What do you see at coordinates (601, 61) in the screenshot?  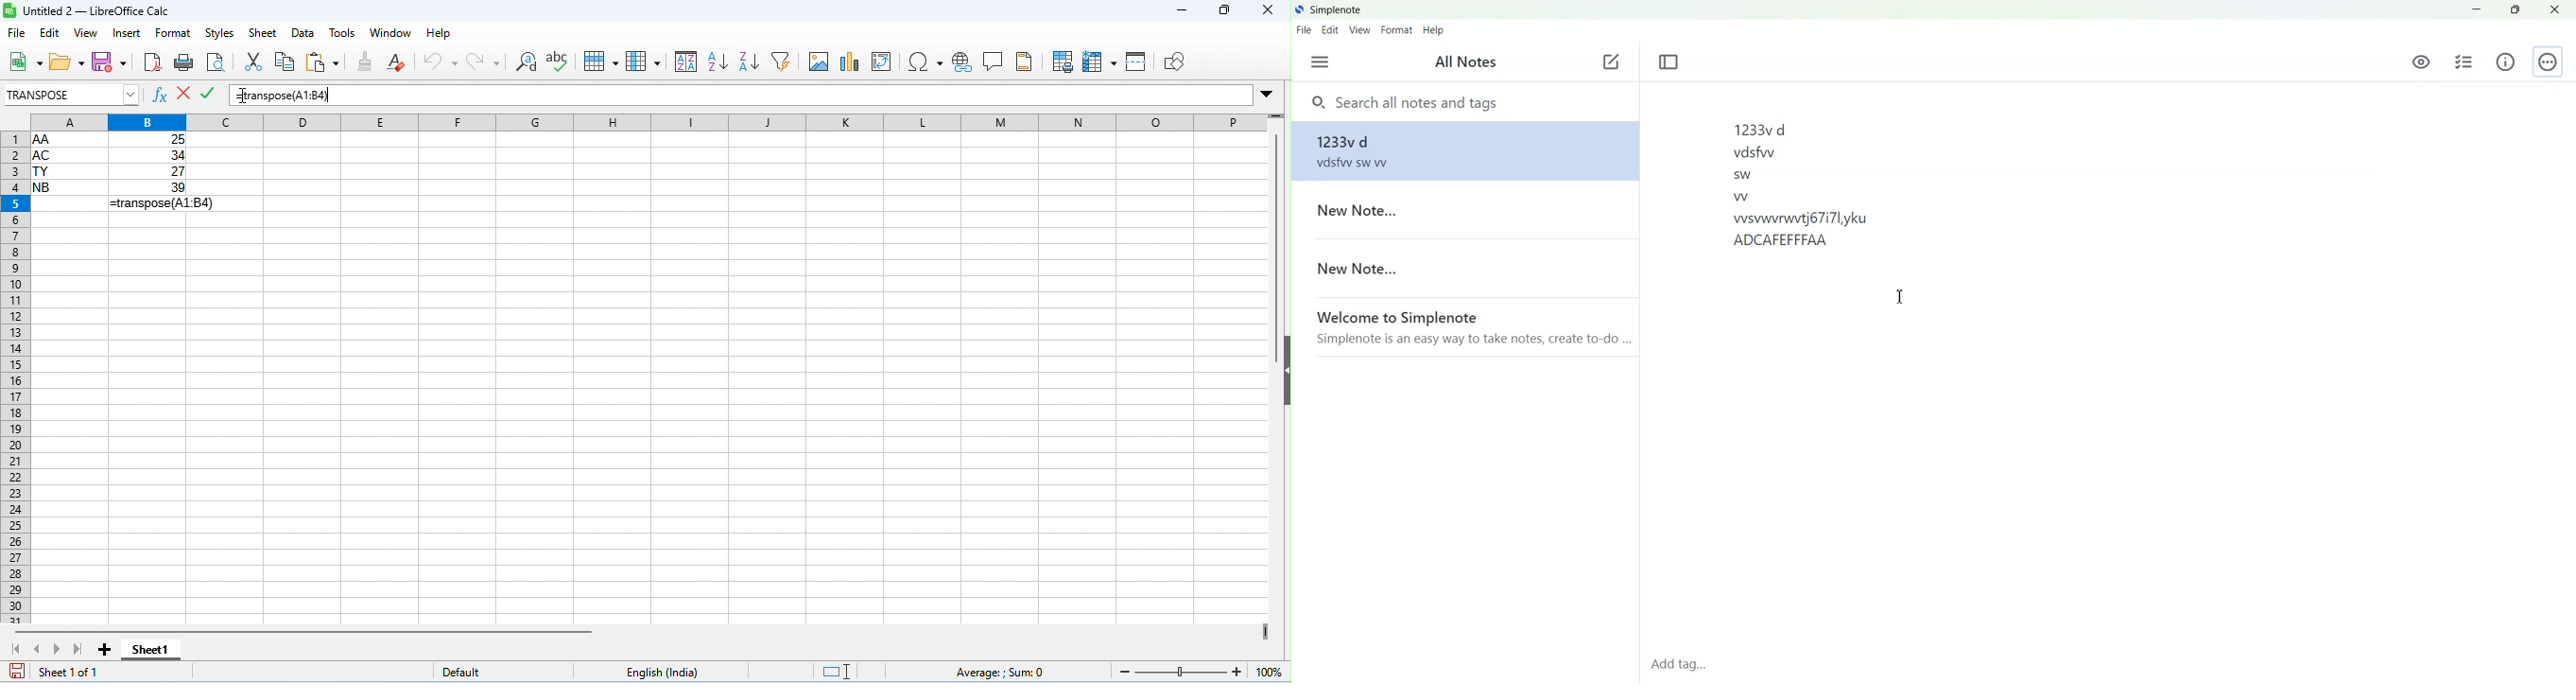 I see `row` at bounding box center [601, 61].